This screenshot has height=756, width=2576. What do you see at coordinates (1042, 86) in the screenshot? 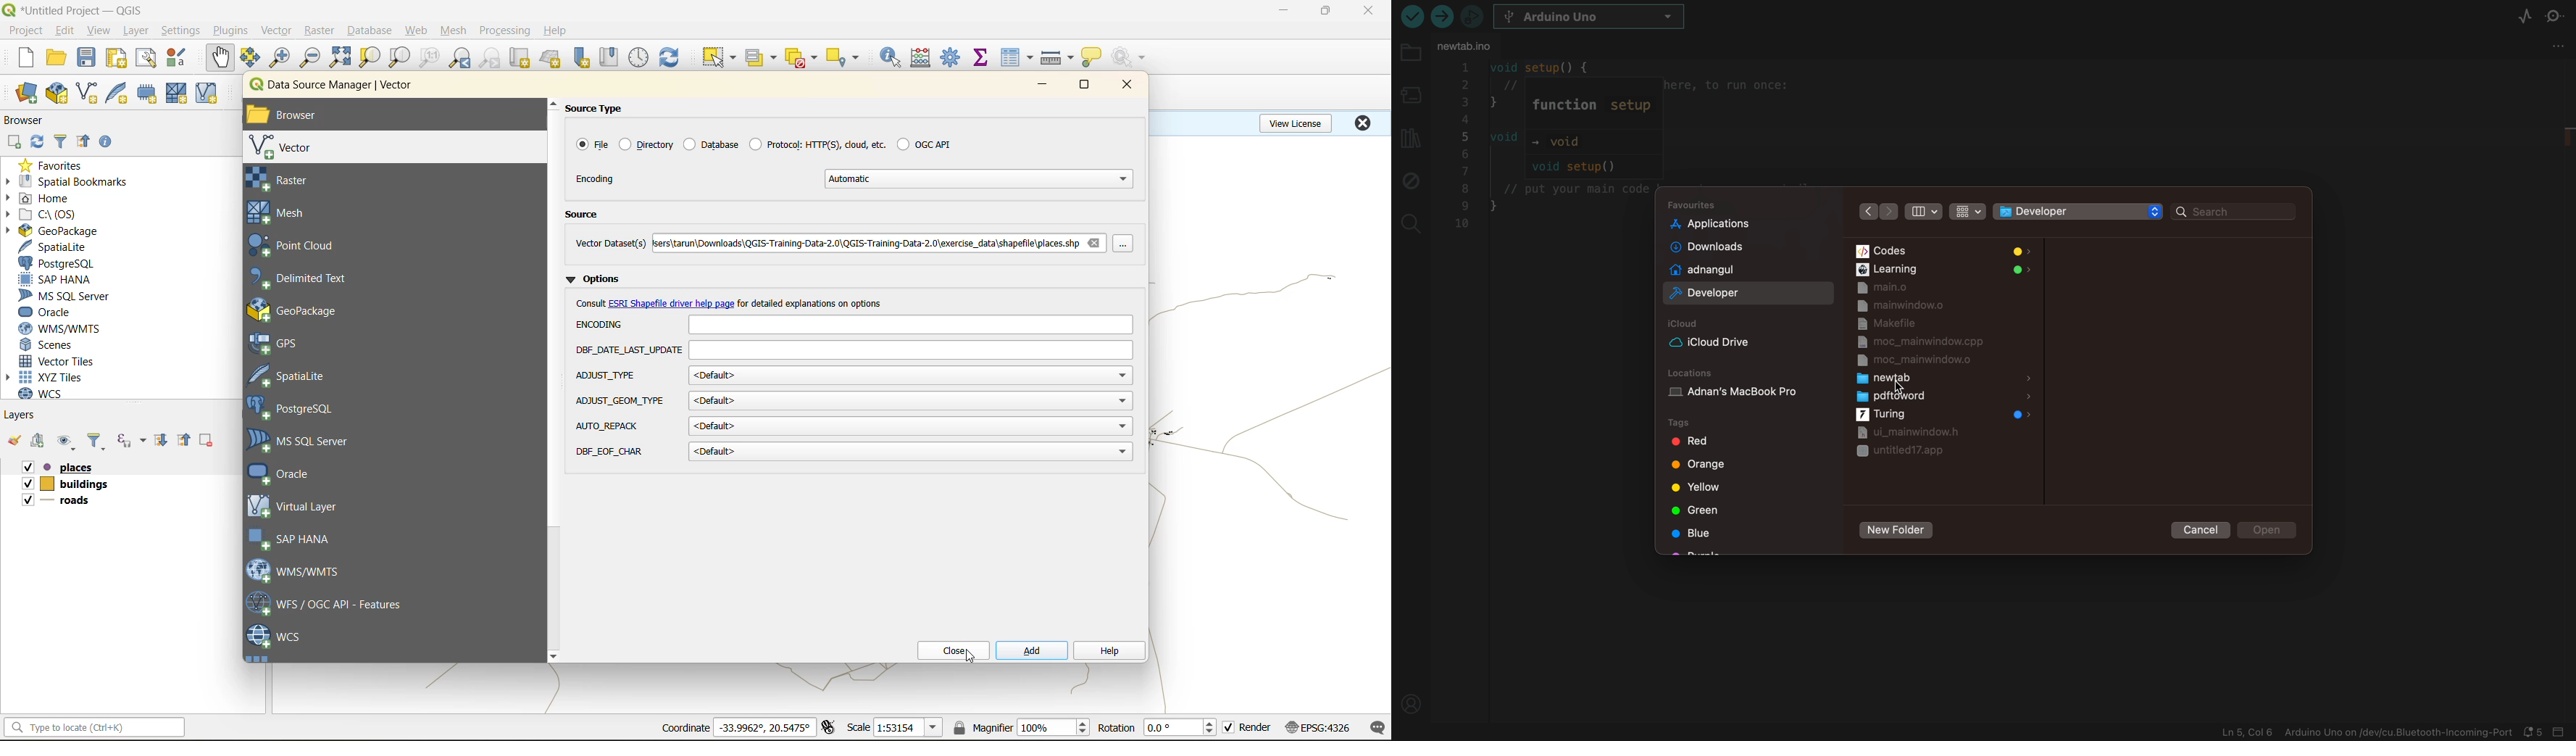
I see `minimize` at bounding box center [1042, 86].